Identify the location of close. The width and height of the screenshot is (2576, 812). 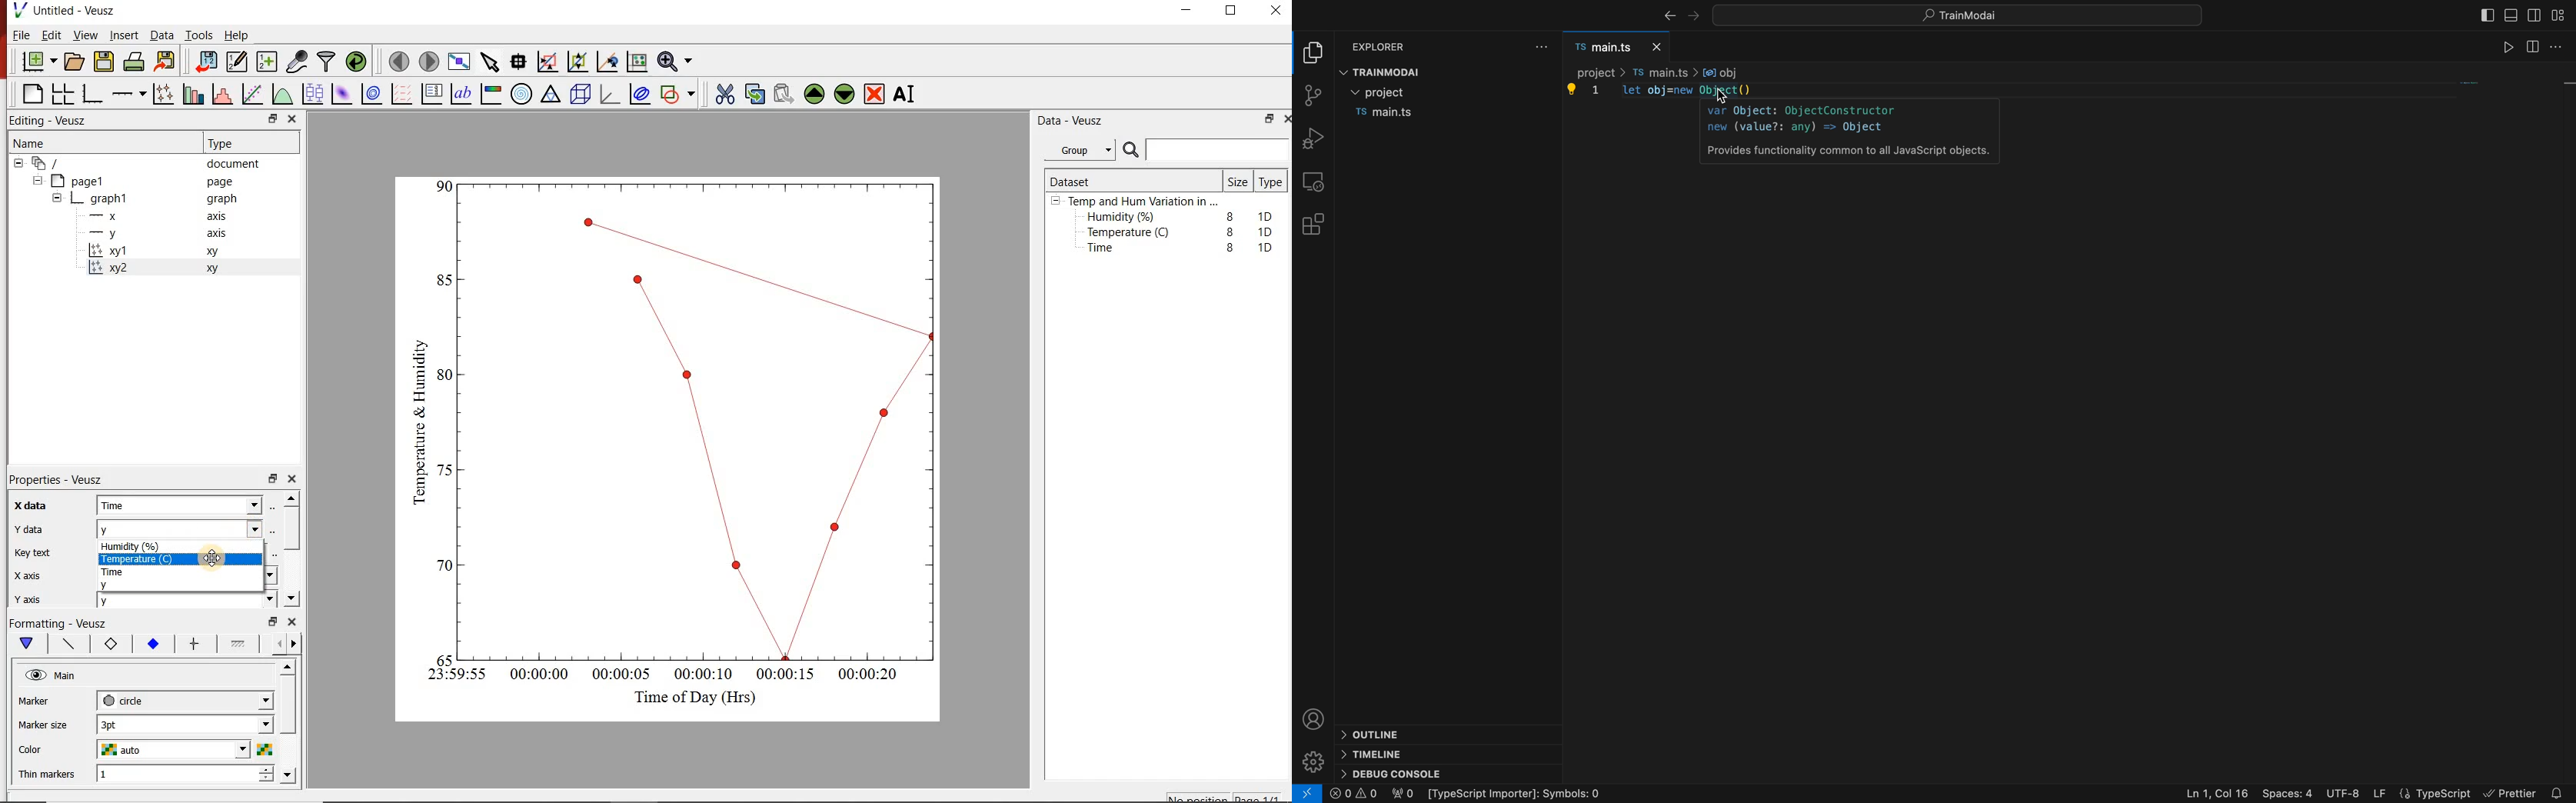
(297, 479).